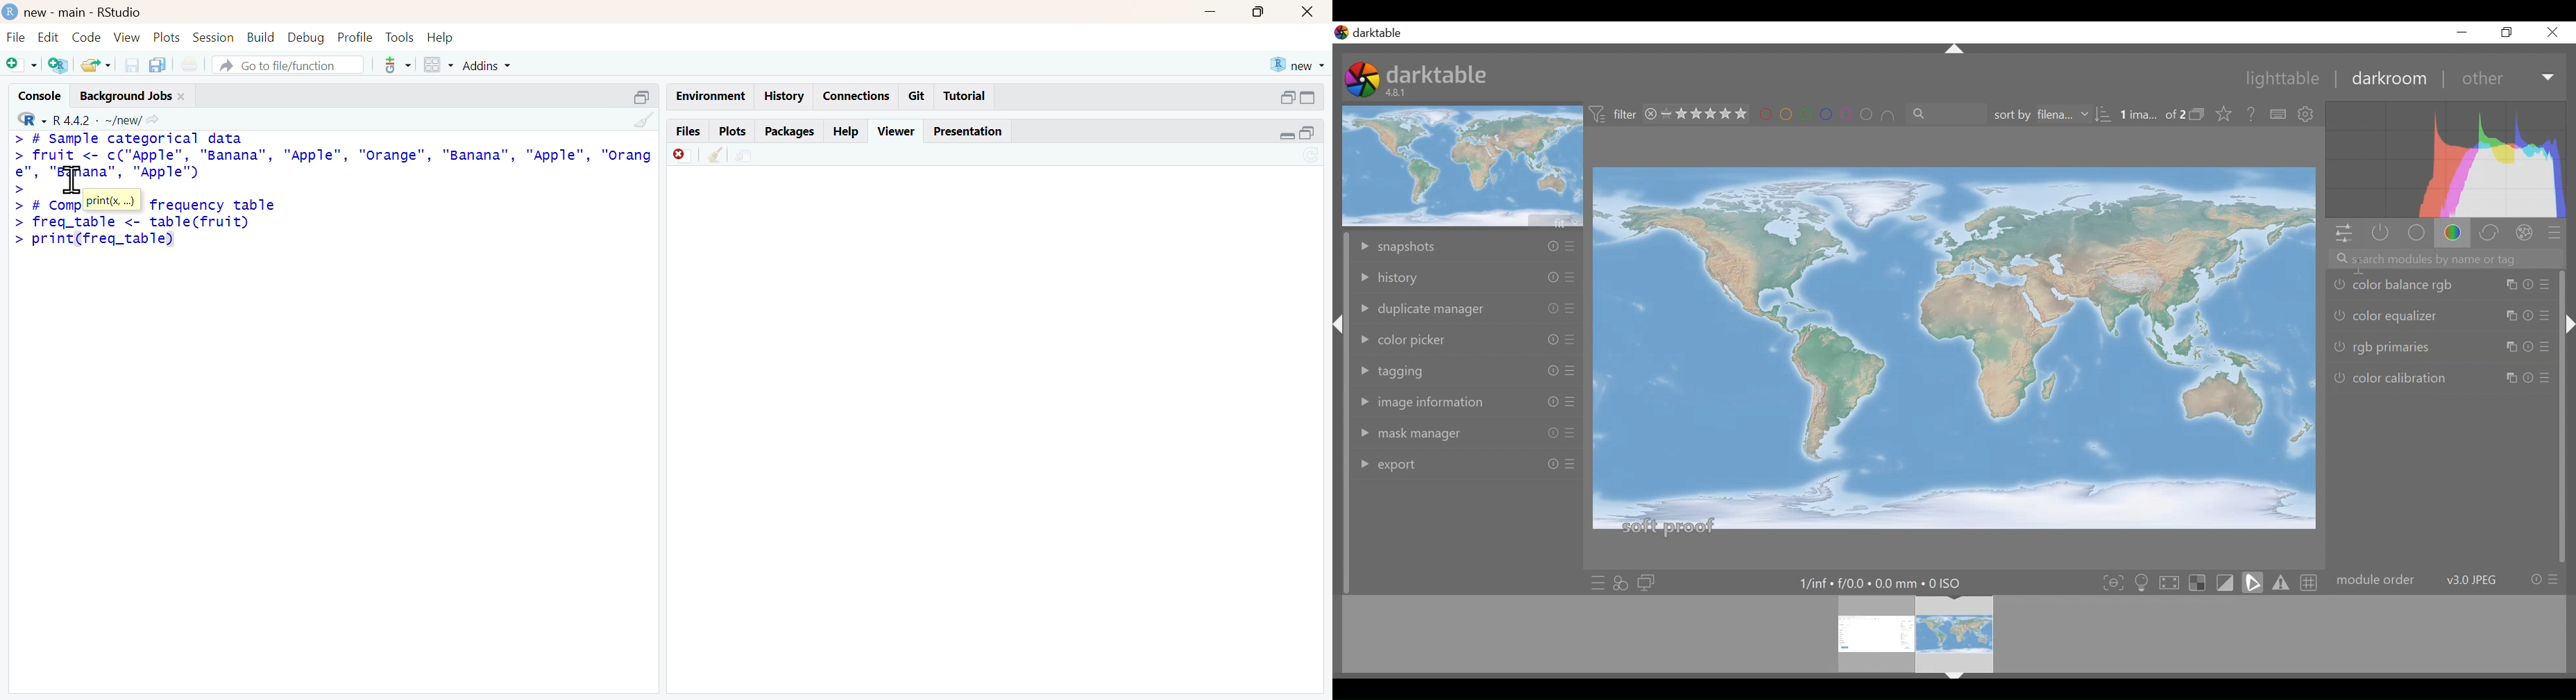 The height and width of the screenshot is (700, 2576). Describe the element at coordinates (848, 131) in the screenshot. I see `help` at that location.